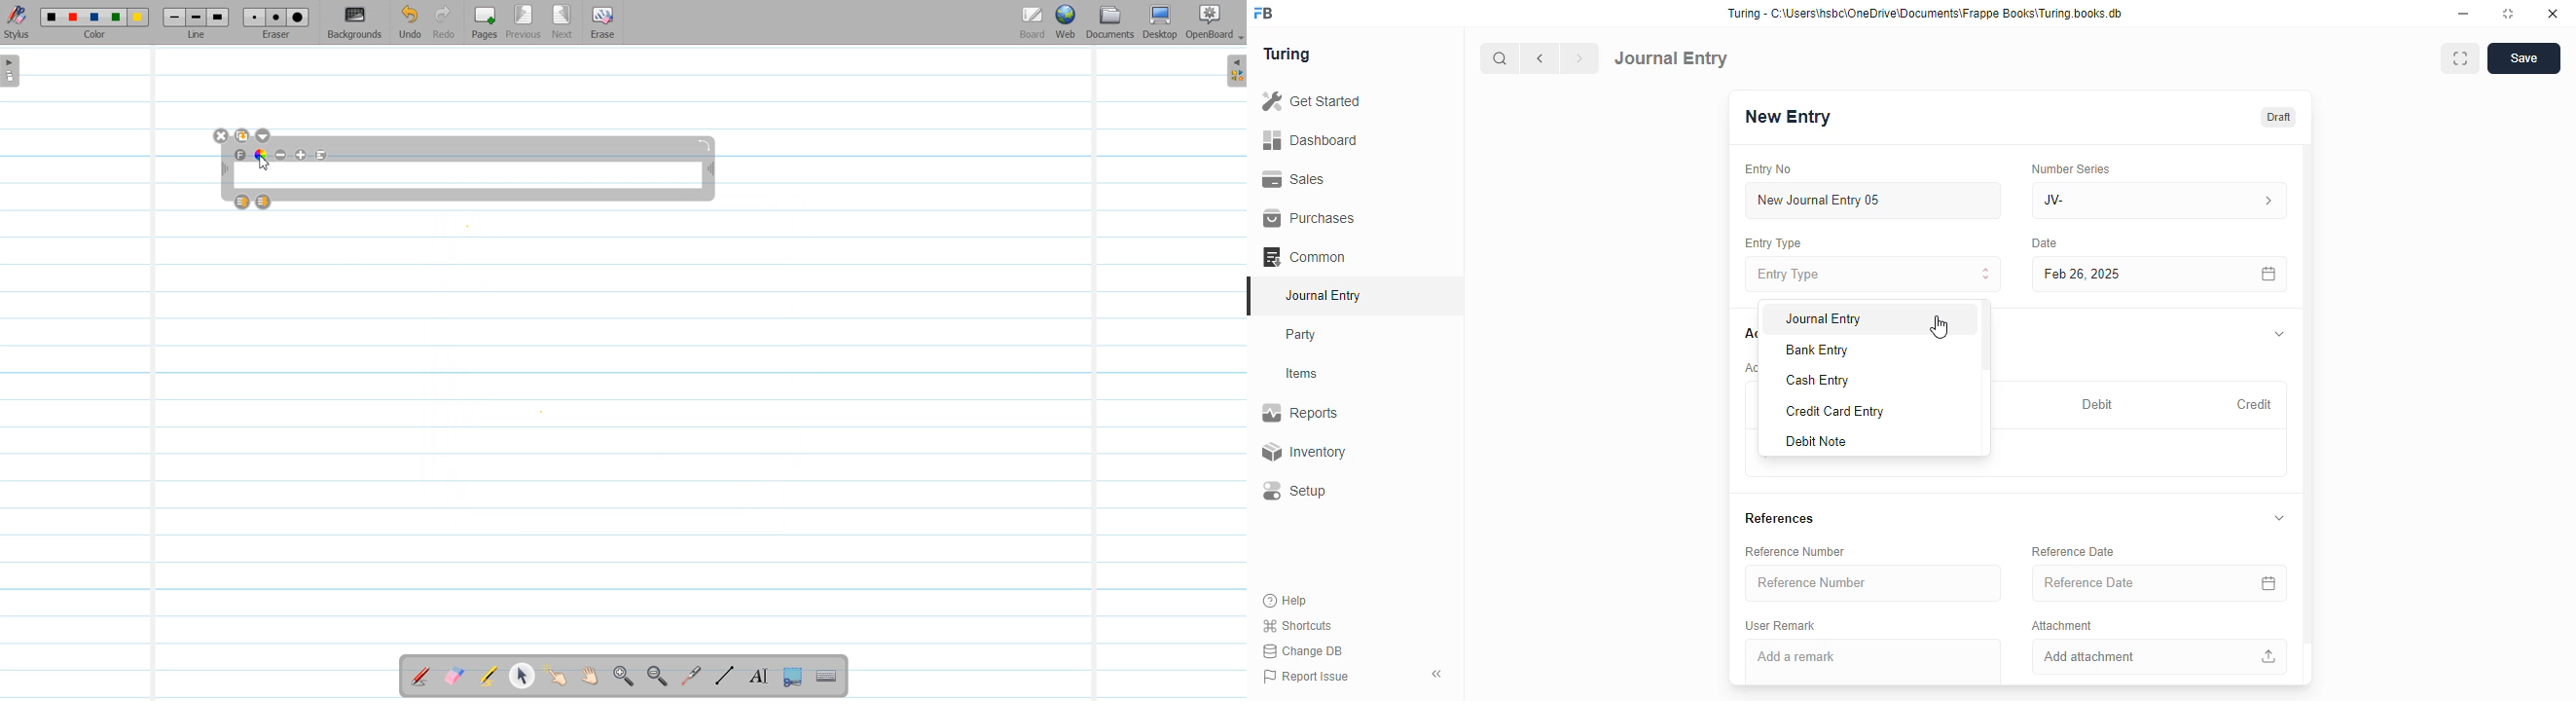 The height and width of the screenshot is (728, 2576). I want to click on scroll bar, so click(1985, 378).